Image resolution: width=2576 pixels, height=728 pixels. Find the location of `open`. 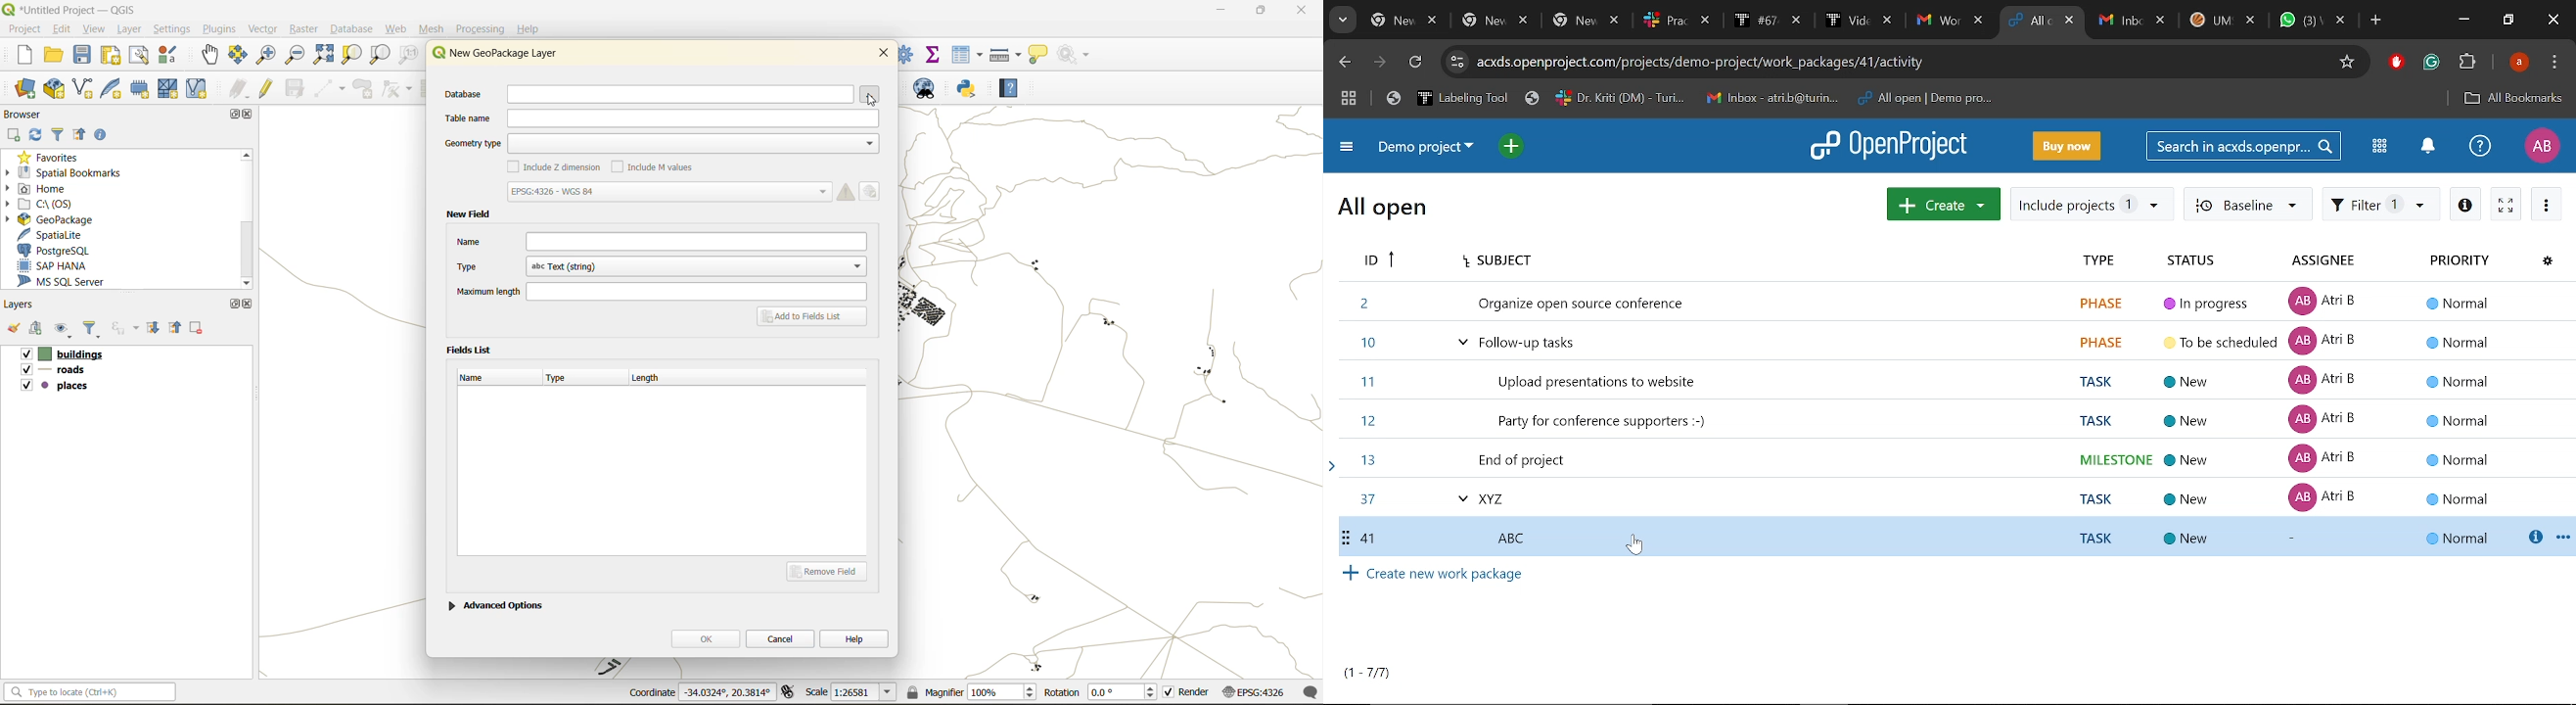

open is located at coordinates (12, 331).